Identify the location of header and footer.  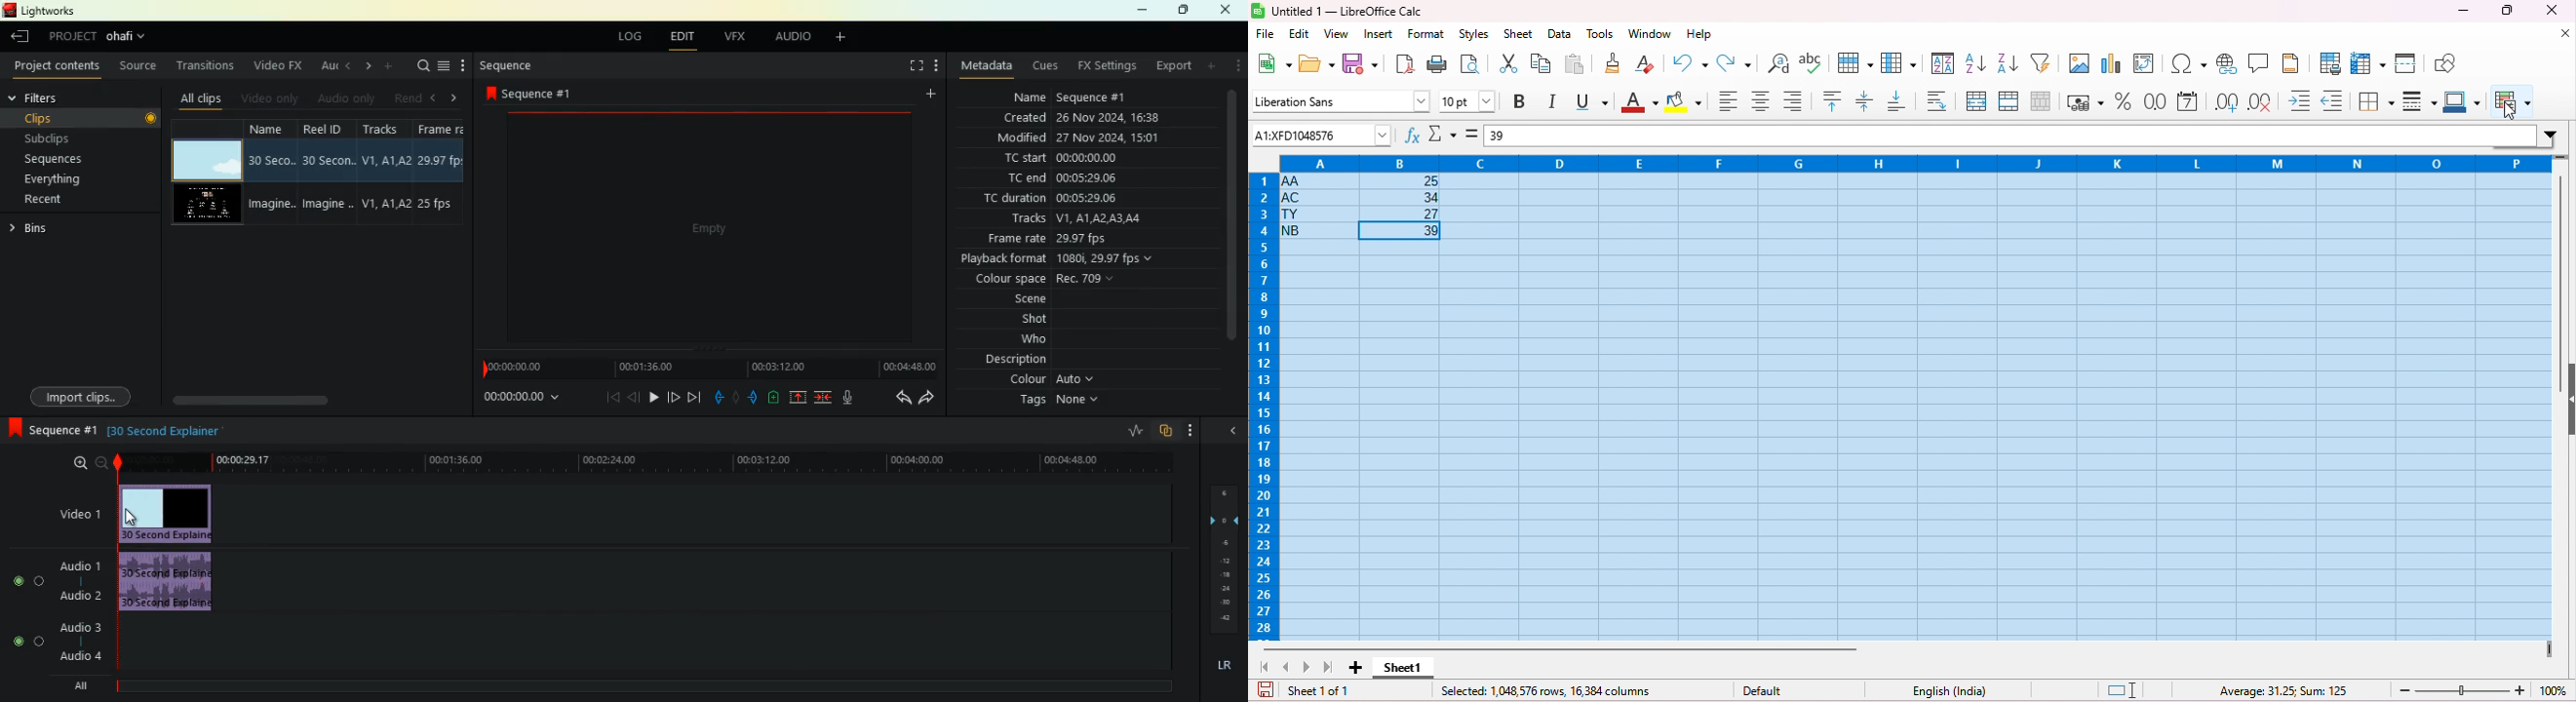
(2292, 62).